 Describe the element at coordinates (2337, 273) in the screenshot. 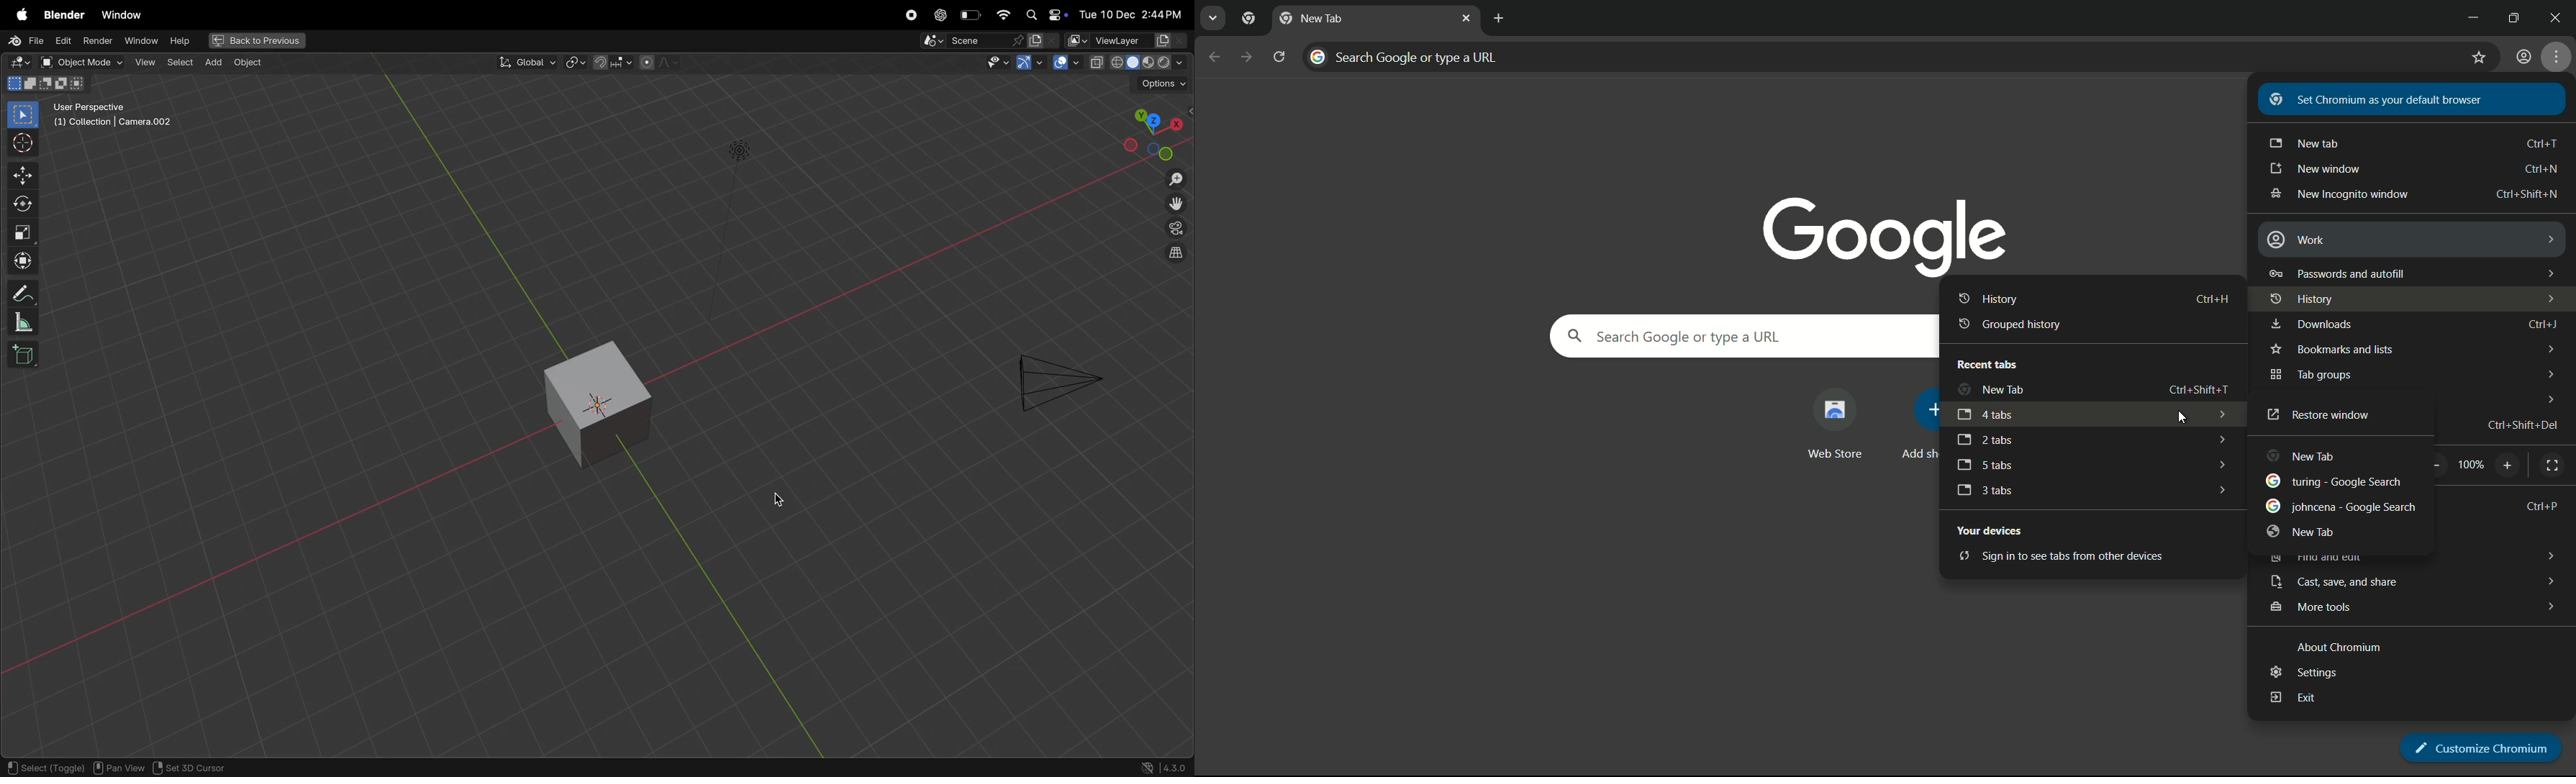

I see `password and autofill` at that location.